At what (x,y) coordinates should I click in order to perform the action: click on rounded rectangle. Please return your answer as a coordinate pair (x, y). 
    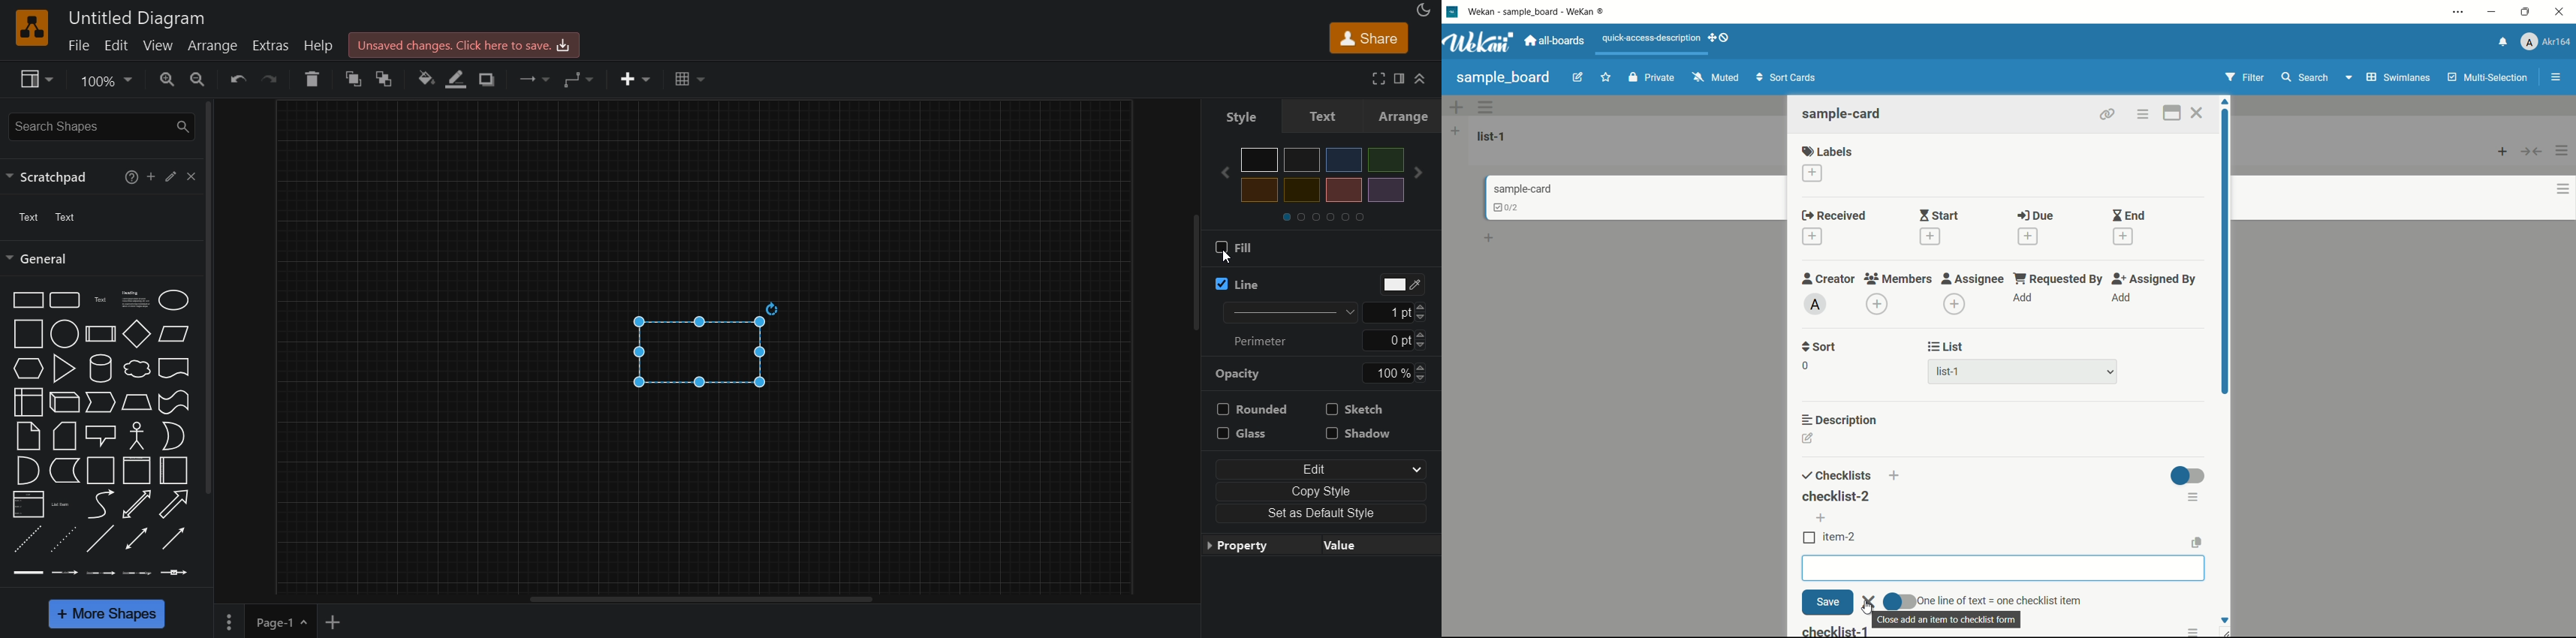
    Looking at the image, I should click on (64, 299).